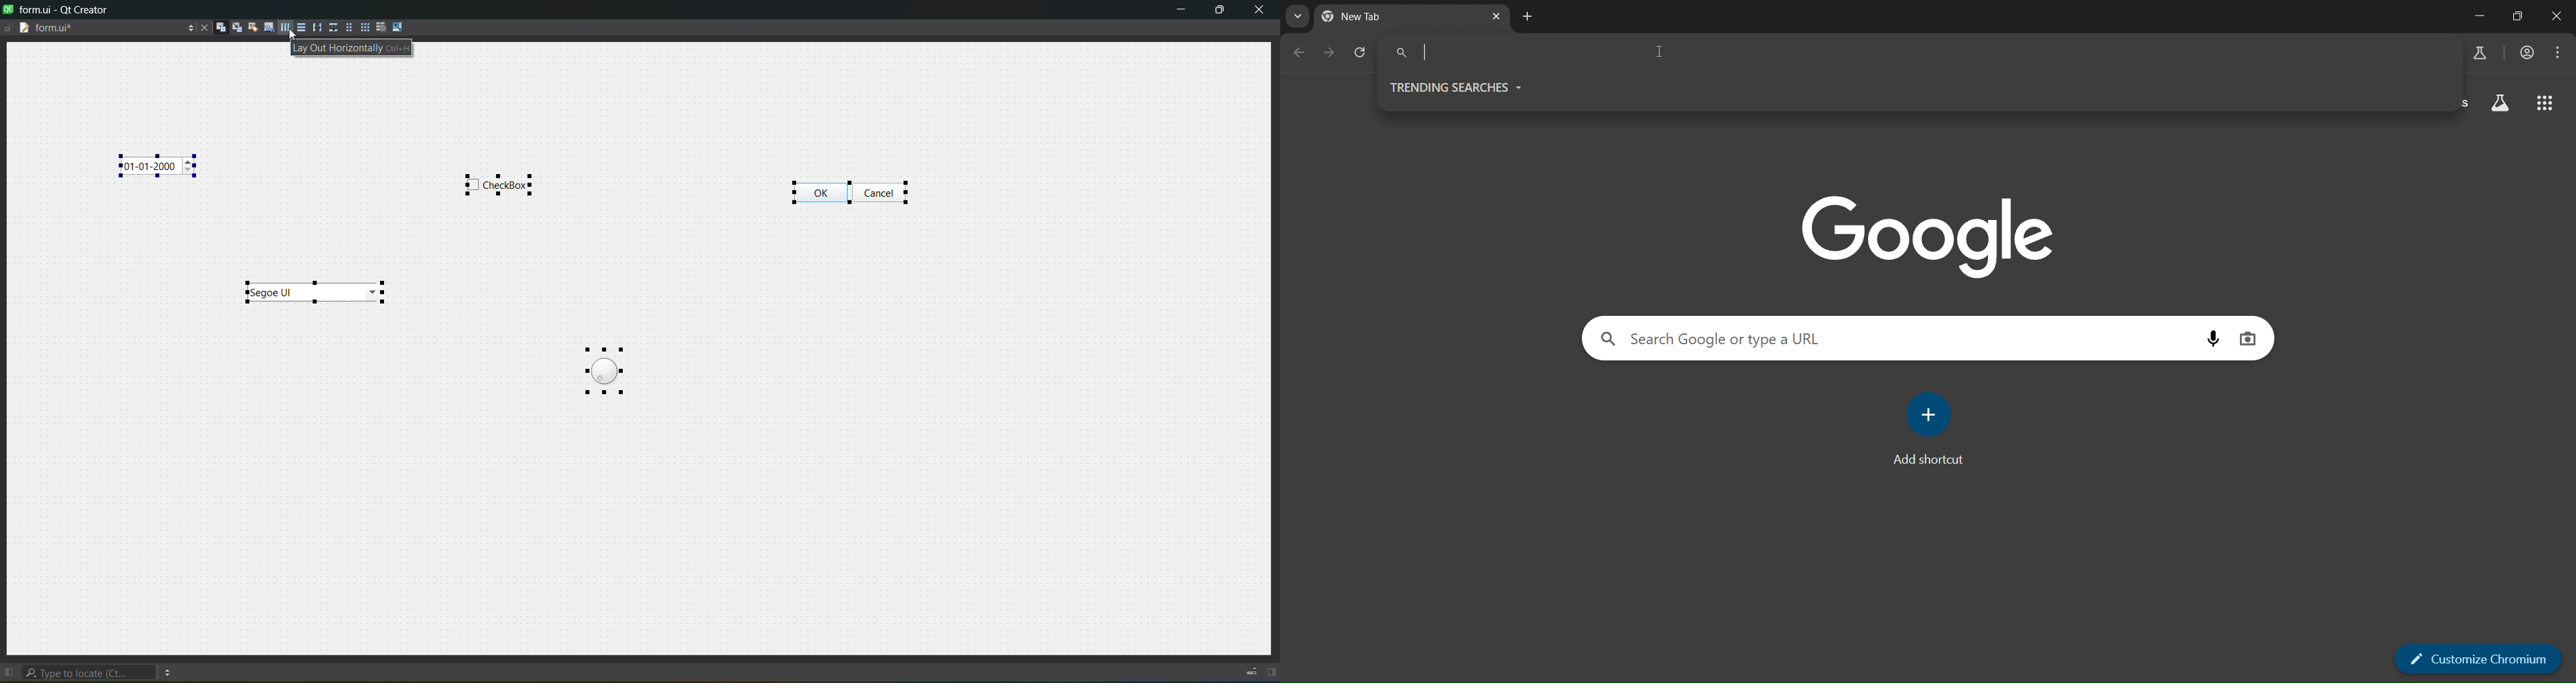  What do you see at coordinates (1514, 53) in the screenshot?
I see `search panel` at bounding box center [1514, 53].